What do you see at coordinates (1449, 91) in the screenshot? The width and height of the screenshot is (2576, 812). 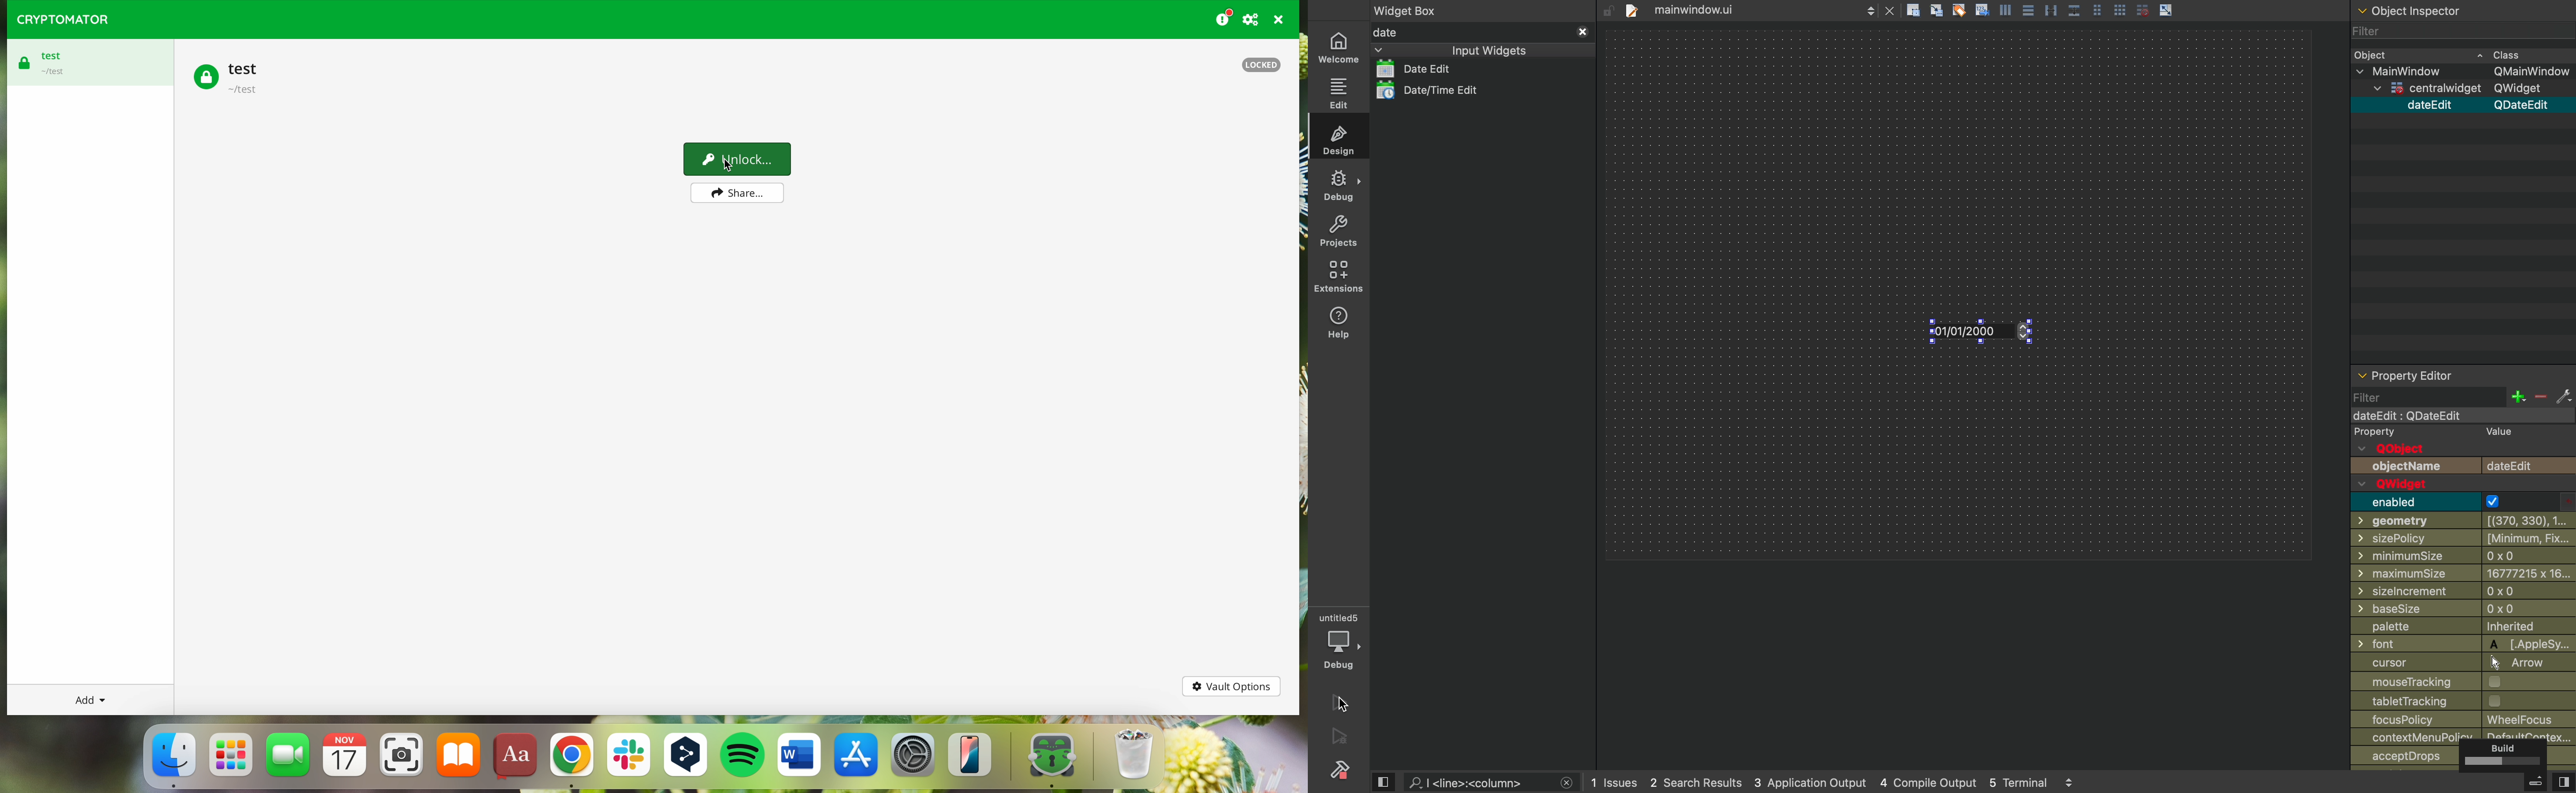 I see `date/time edit` at bounding box center [1449, 91].